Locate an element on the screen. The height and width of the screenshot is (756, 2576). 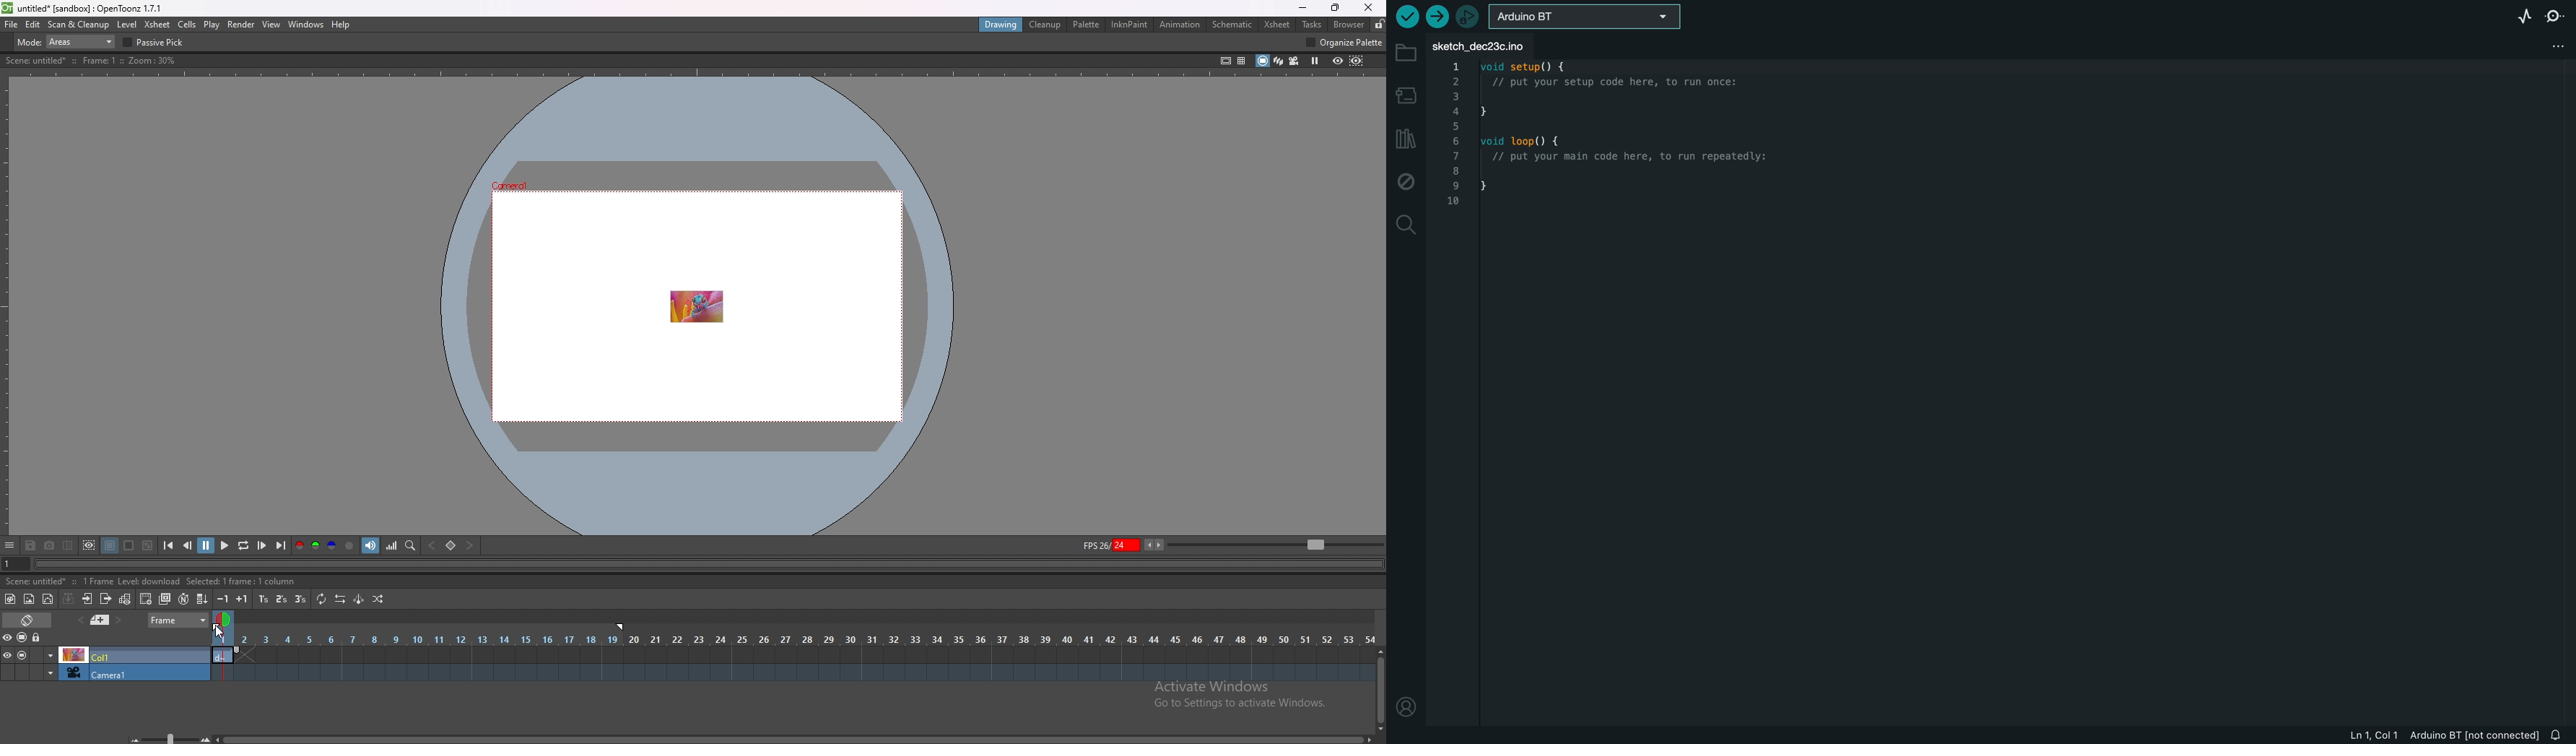
loop is located at coordinates (244, 545).